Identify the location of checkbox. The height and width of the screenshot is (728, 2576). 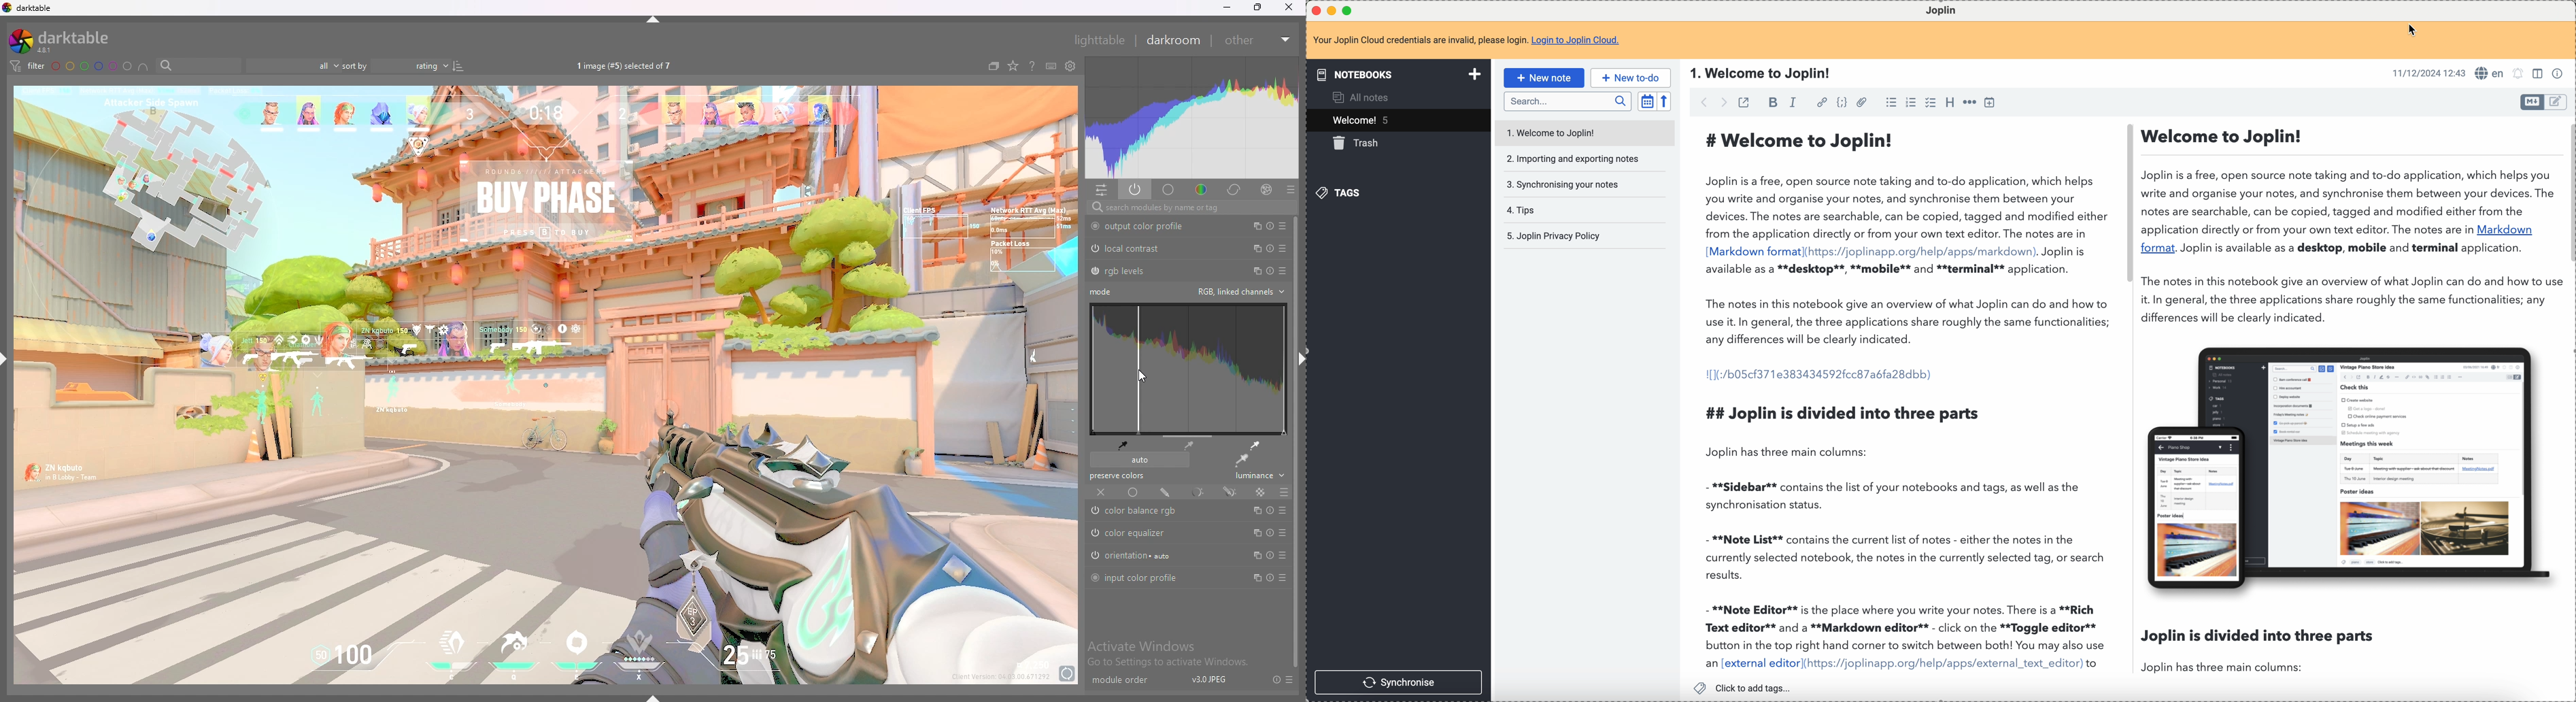
(1932, 102).